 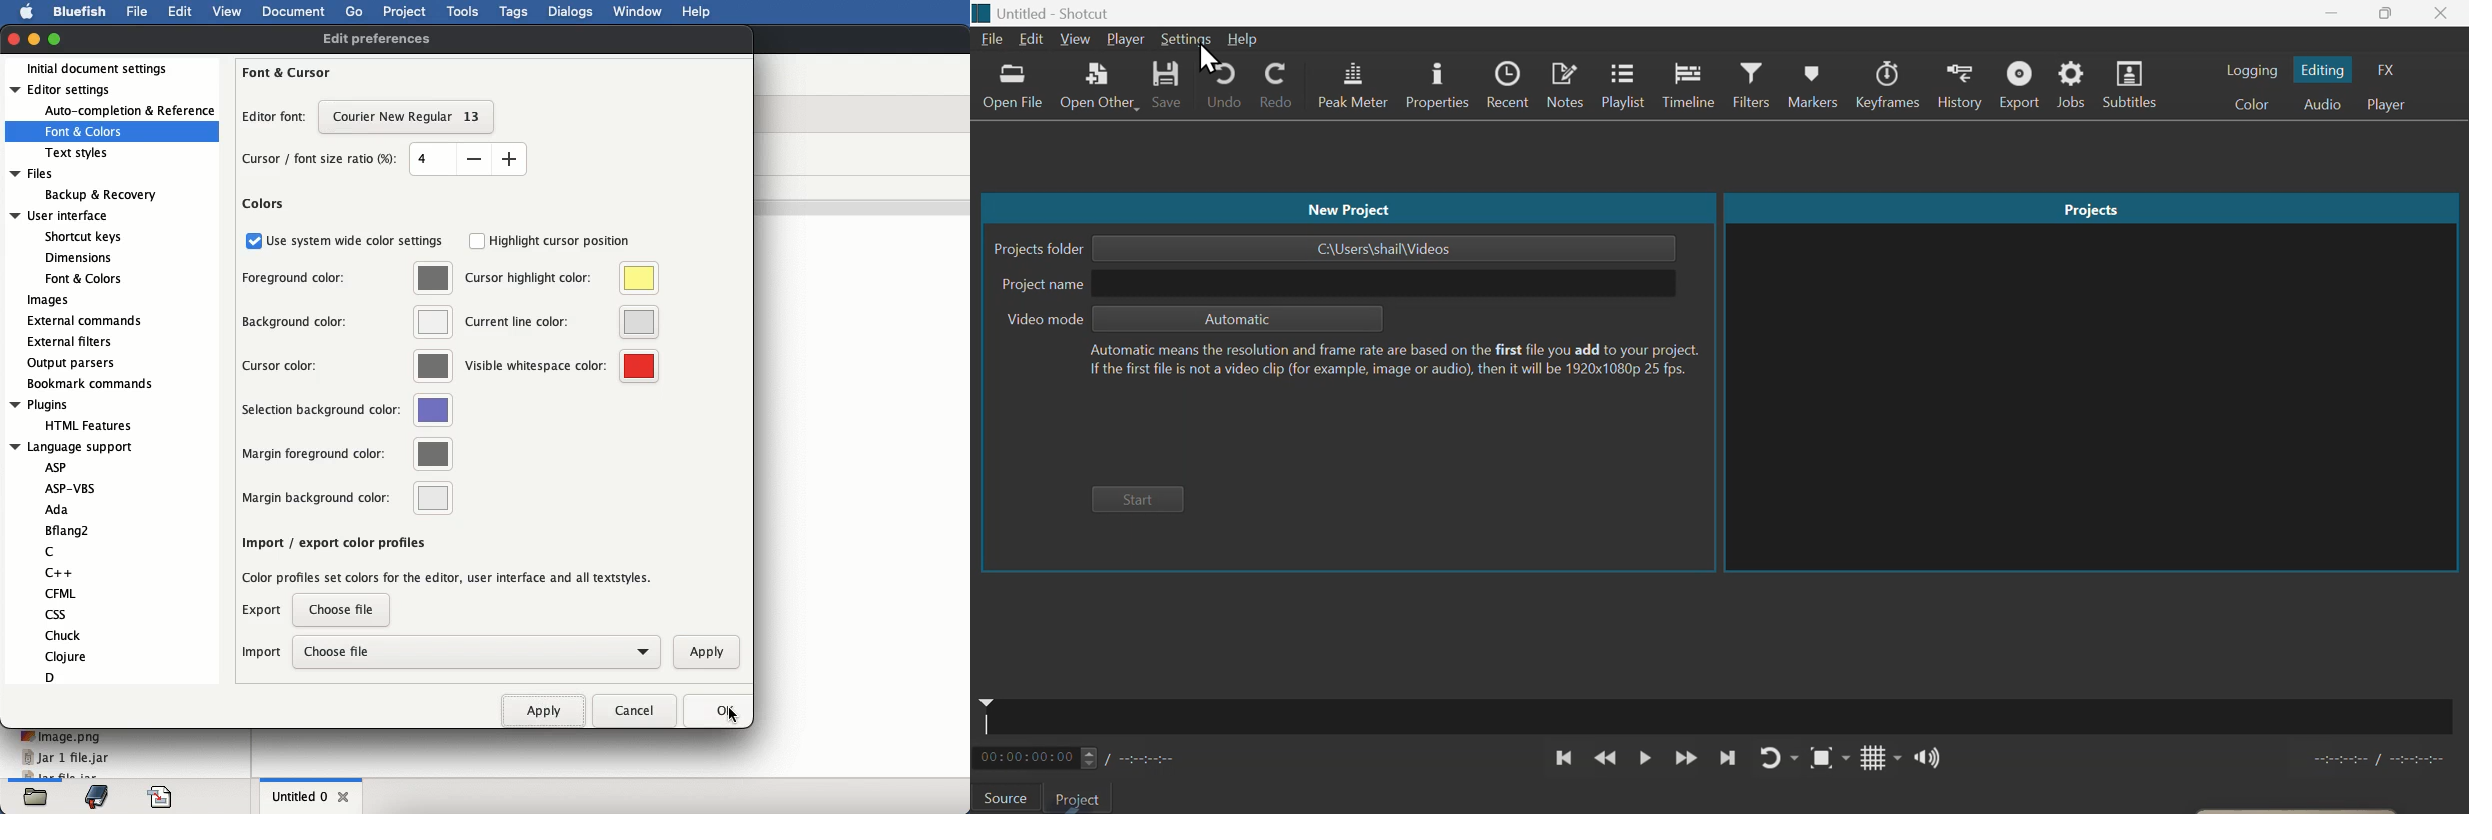 What do you see at coordinates (1141, 499) in the screenshot?
I see `Start` at bounding box center [1141, 499].